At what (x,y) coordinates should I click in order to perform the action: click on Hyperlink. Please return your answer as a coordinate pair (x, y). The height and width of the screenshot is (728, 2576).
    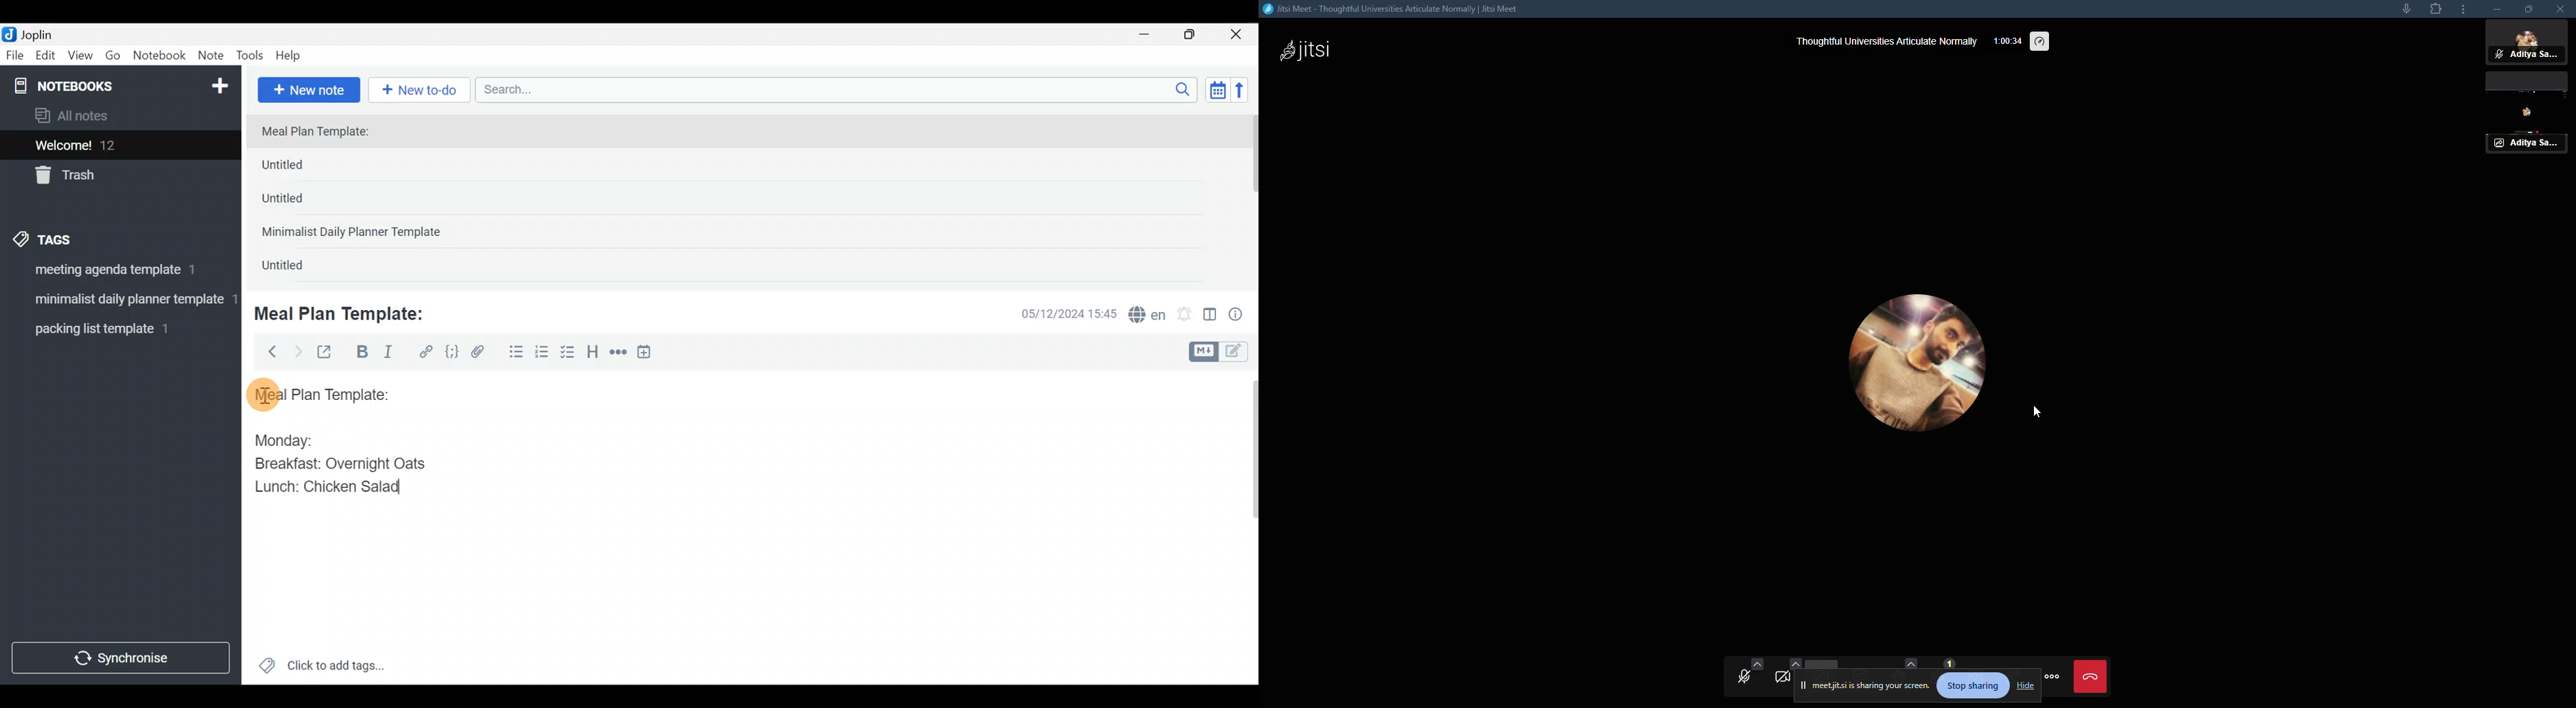
    Looking at the image, I should click on (426, 352).